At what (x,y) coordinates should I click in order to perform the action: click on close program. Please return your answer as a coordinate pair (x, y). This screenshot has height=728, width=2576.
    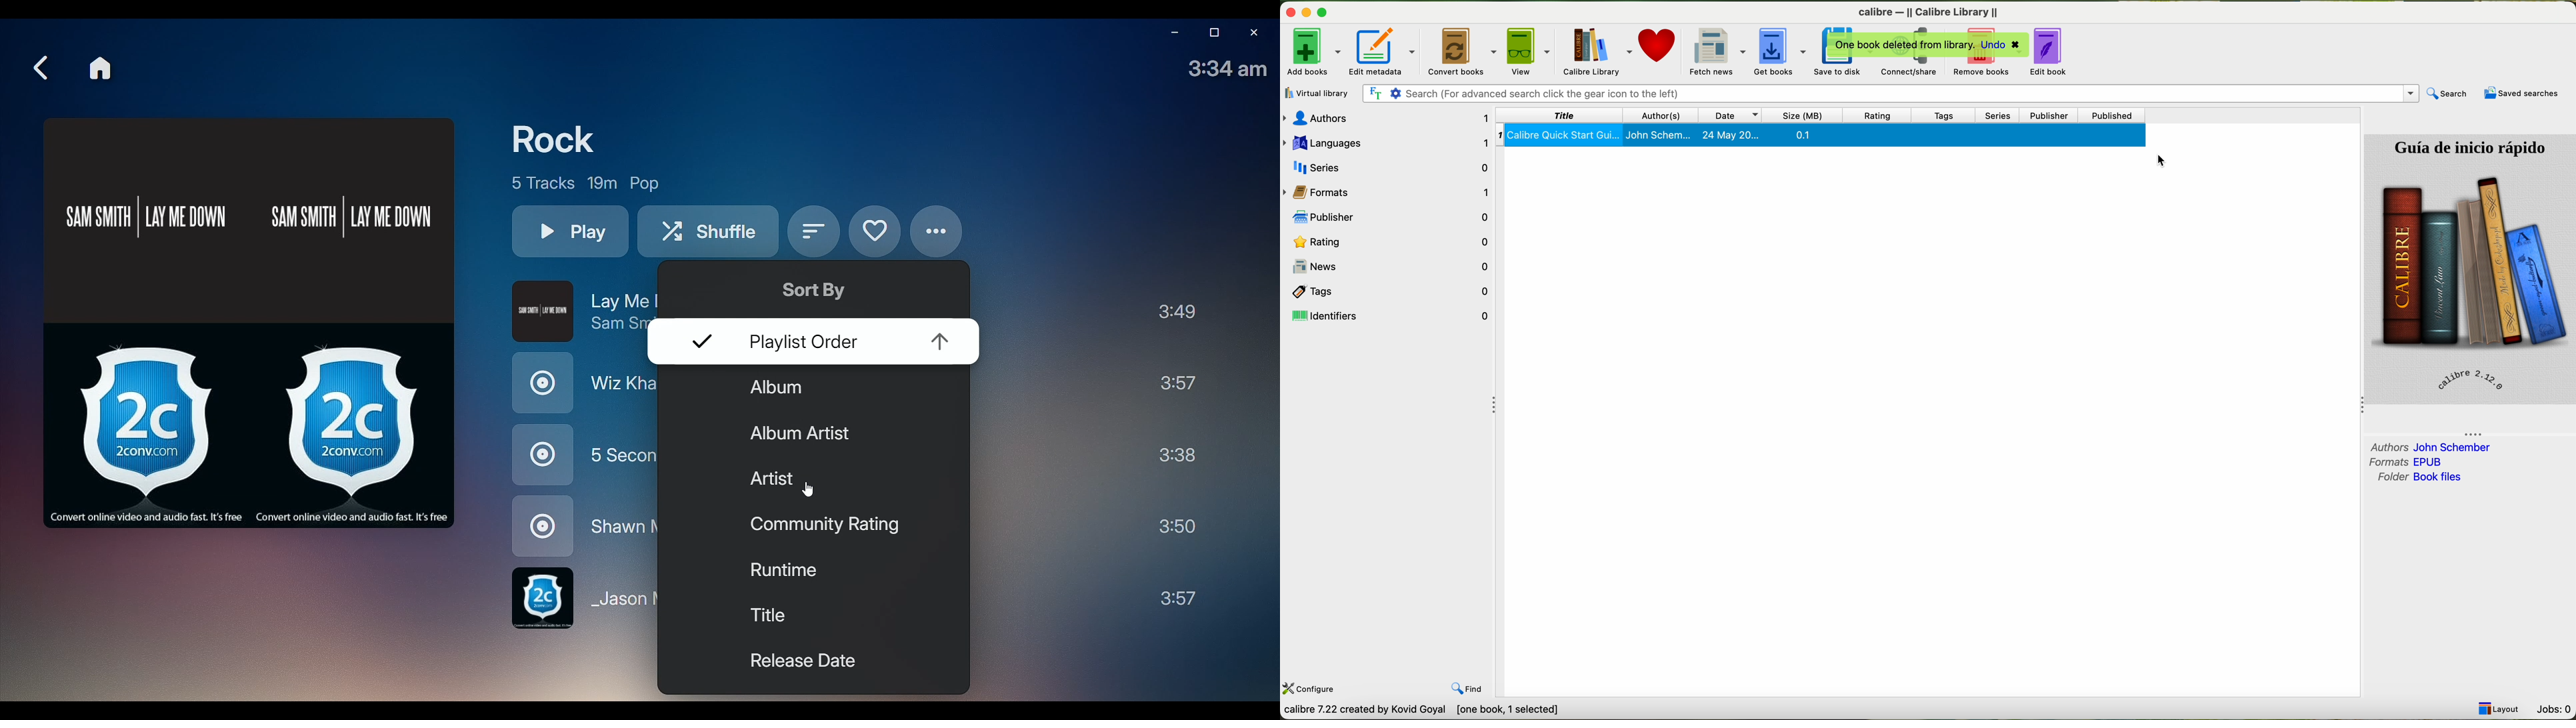
    Looking at the image, I should click on (1289, 14).